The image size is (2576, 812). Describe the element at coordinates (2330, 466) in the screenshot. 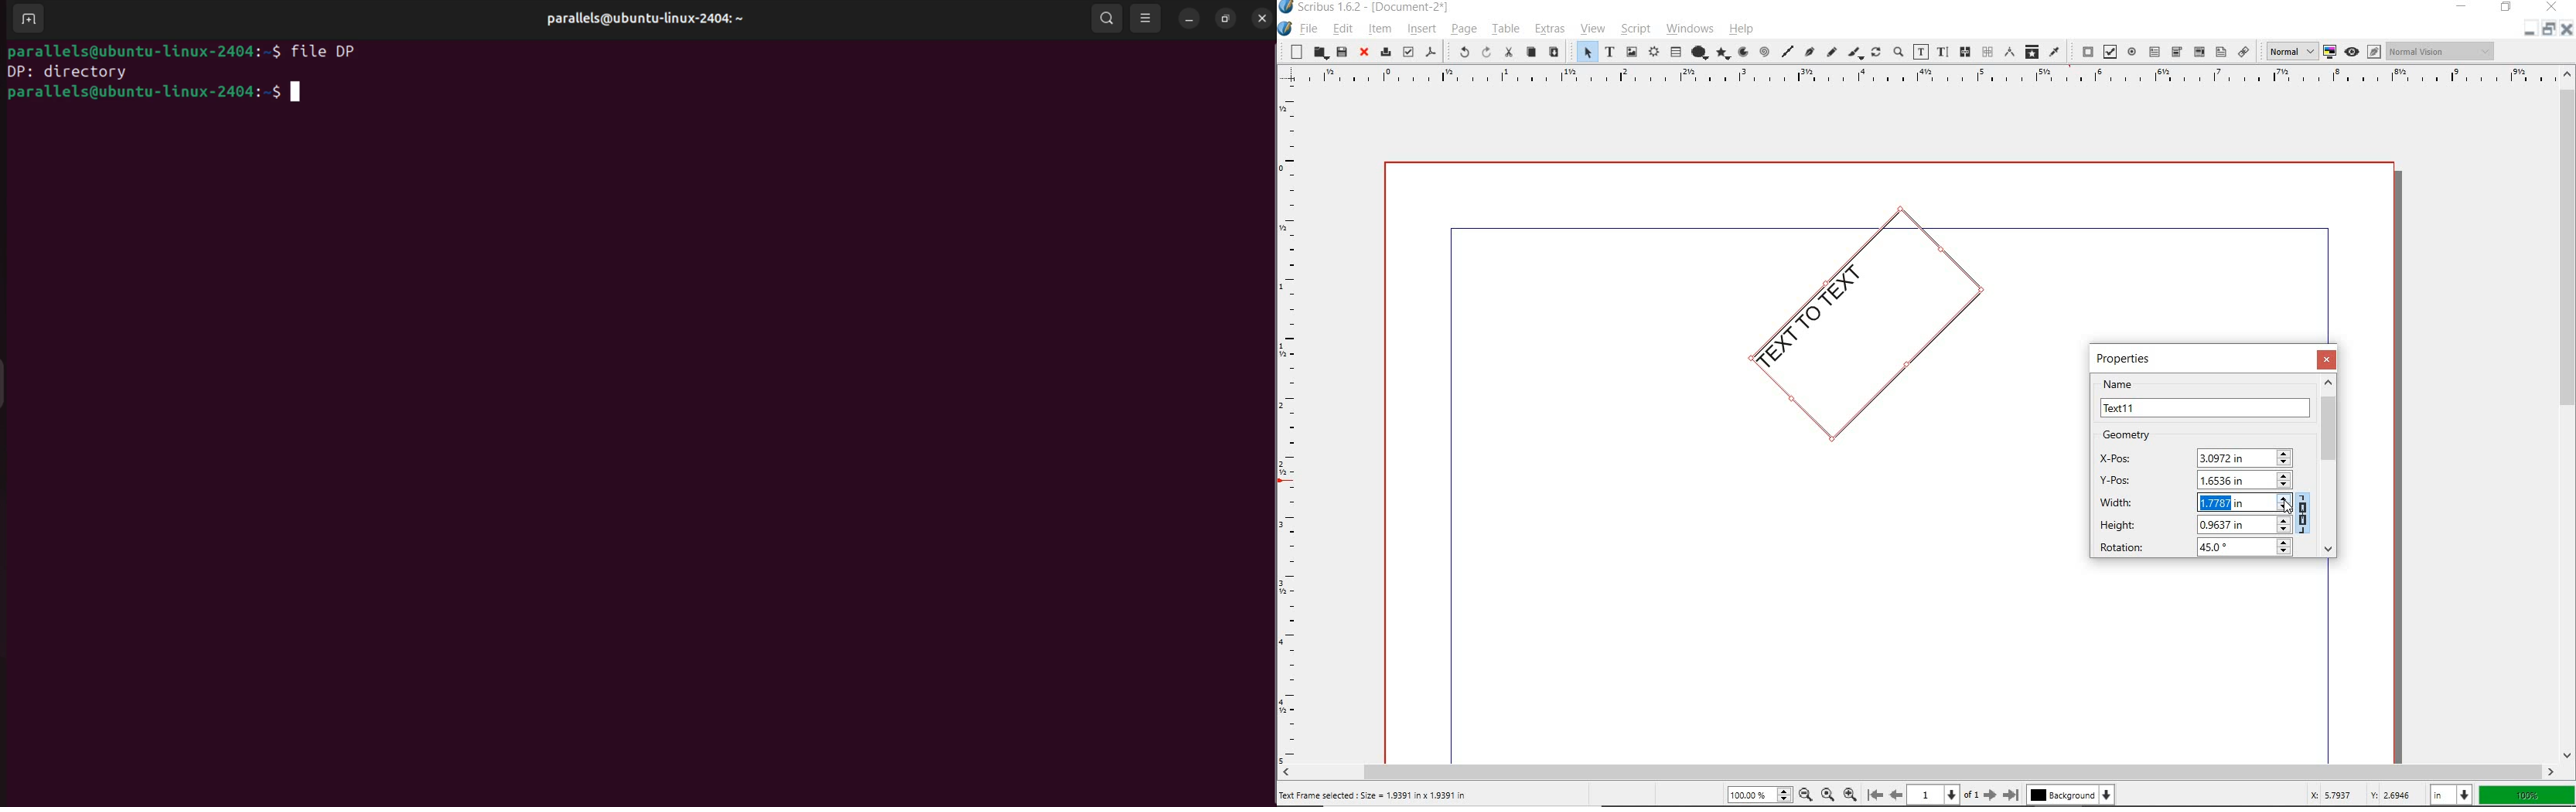

I see `SCROLLBAR` at that location.